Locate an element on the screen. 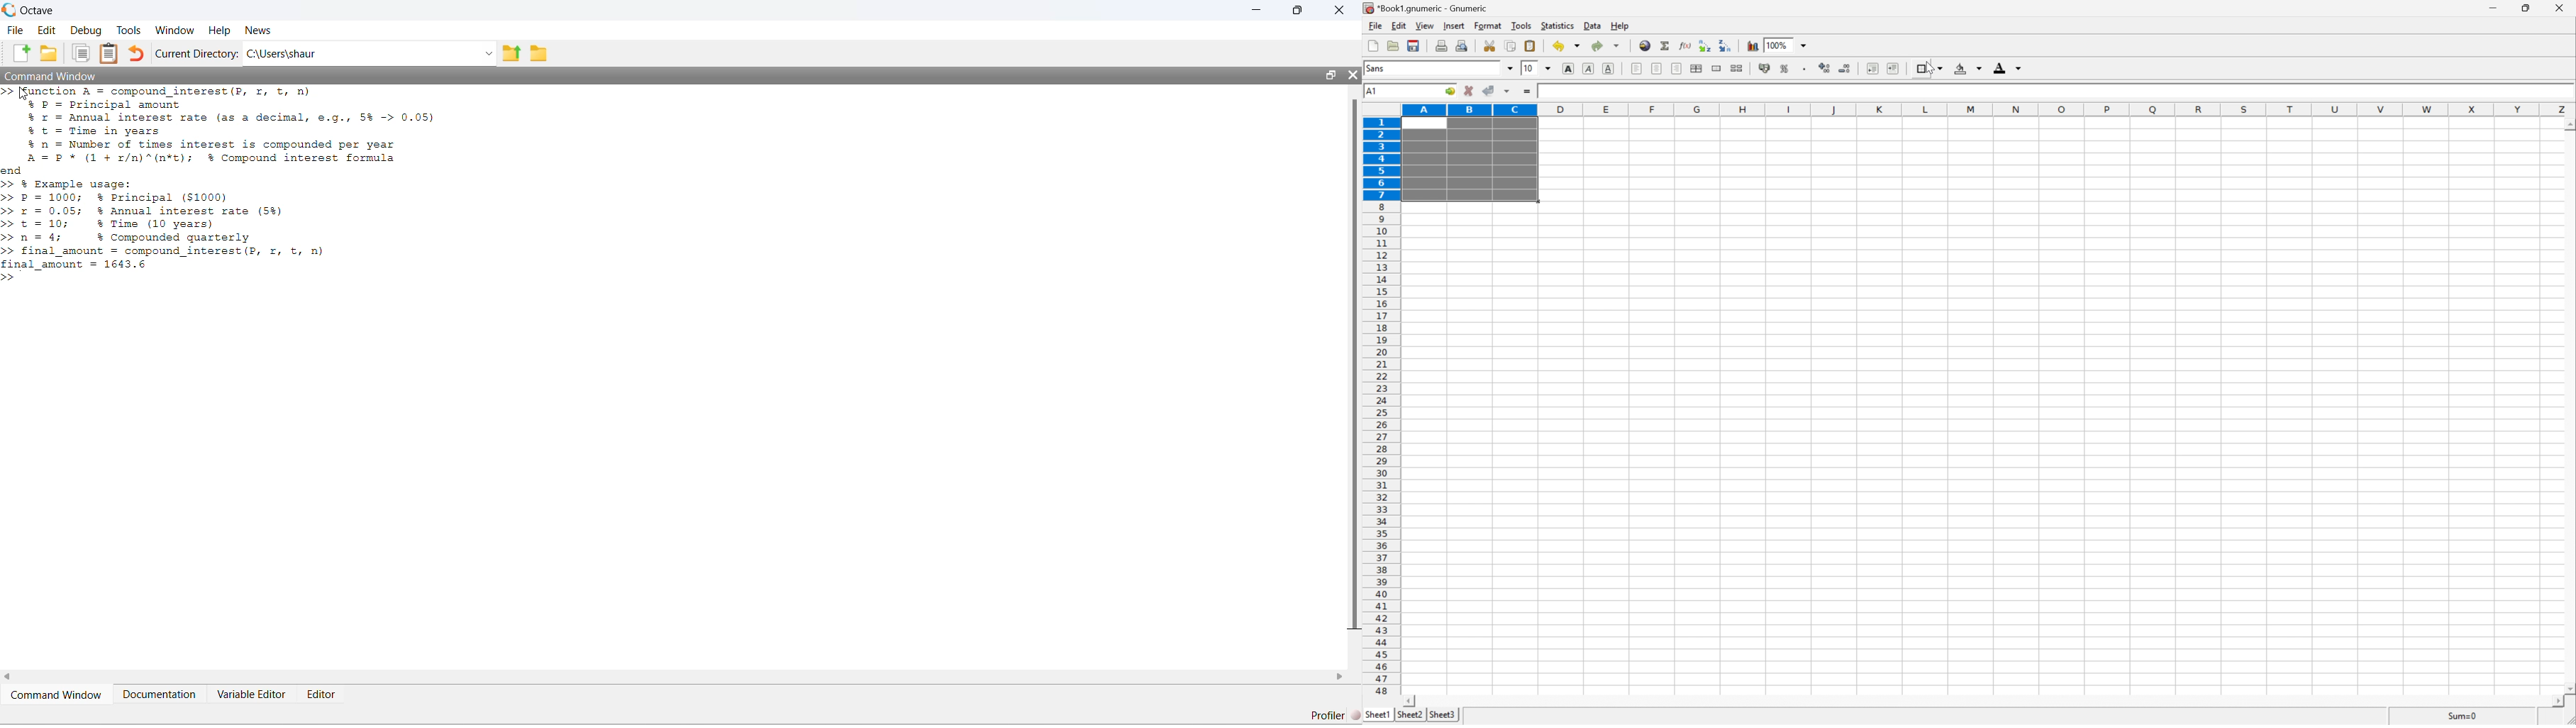 This screenshot has height=728, width=2576. Command Window is located at coordinates (57, 694).